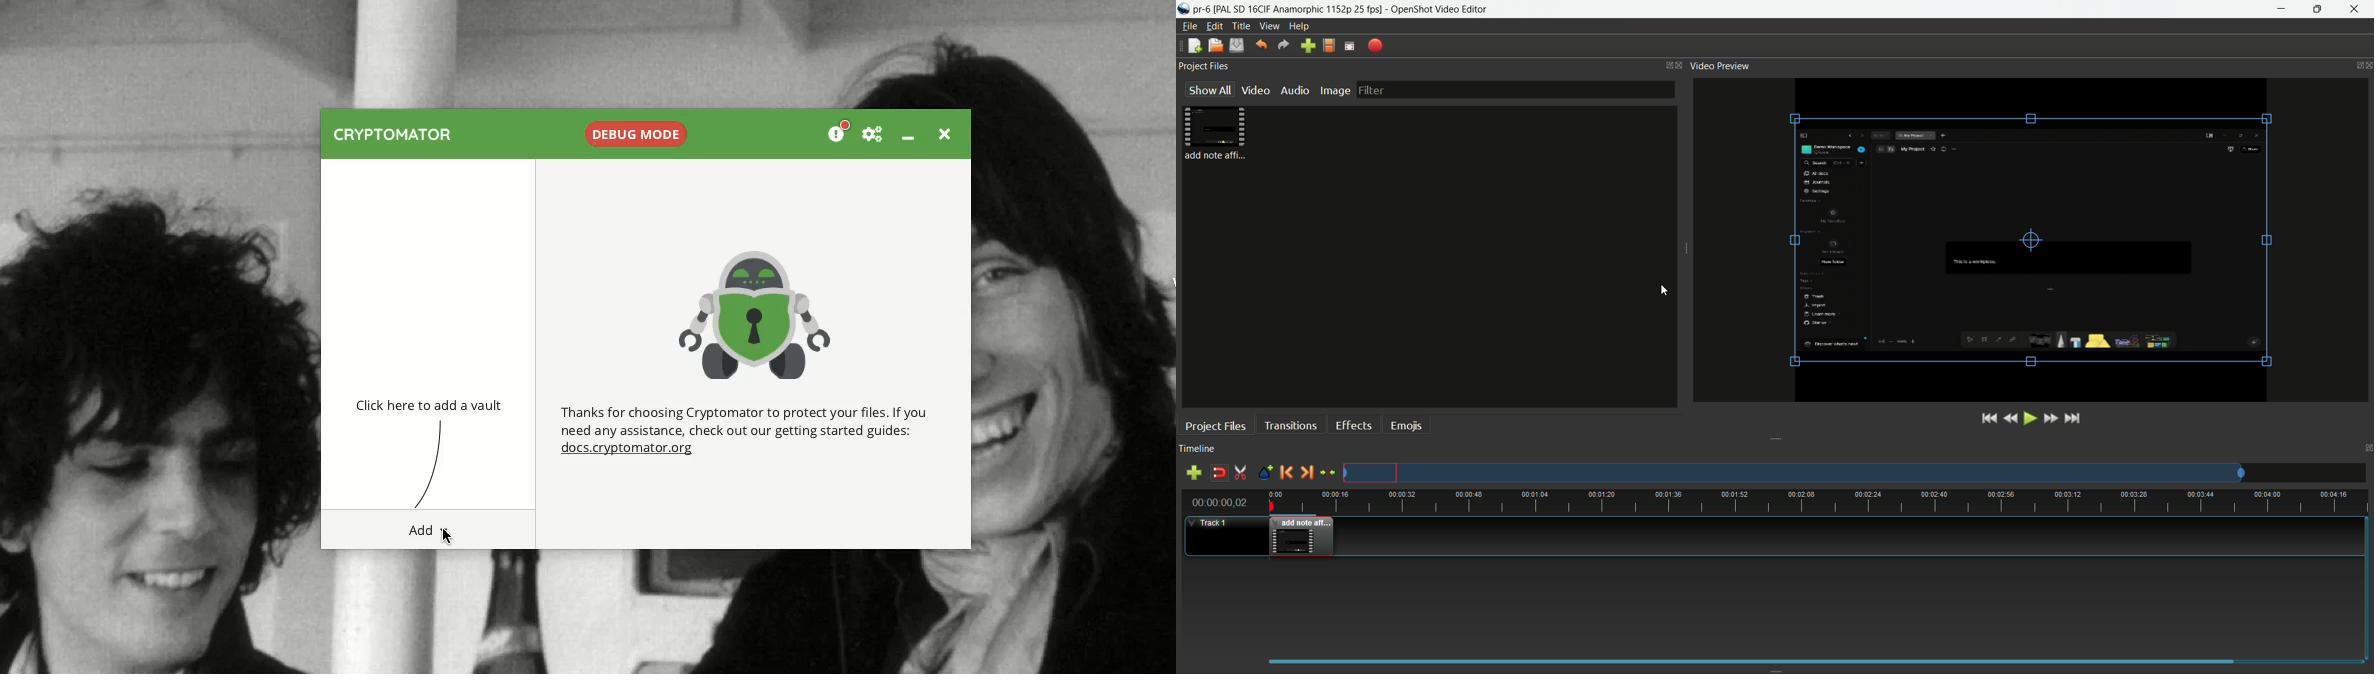 The image size is (2380, 700). What do you see at coordinates (1215, 27) in the screenshot?
I see `edit menu` at bounding box center [1215, 27].